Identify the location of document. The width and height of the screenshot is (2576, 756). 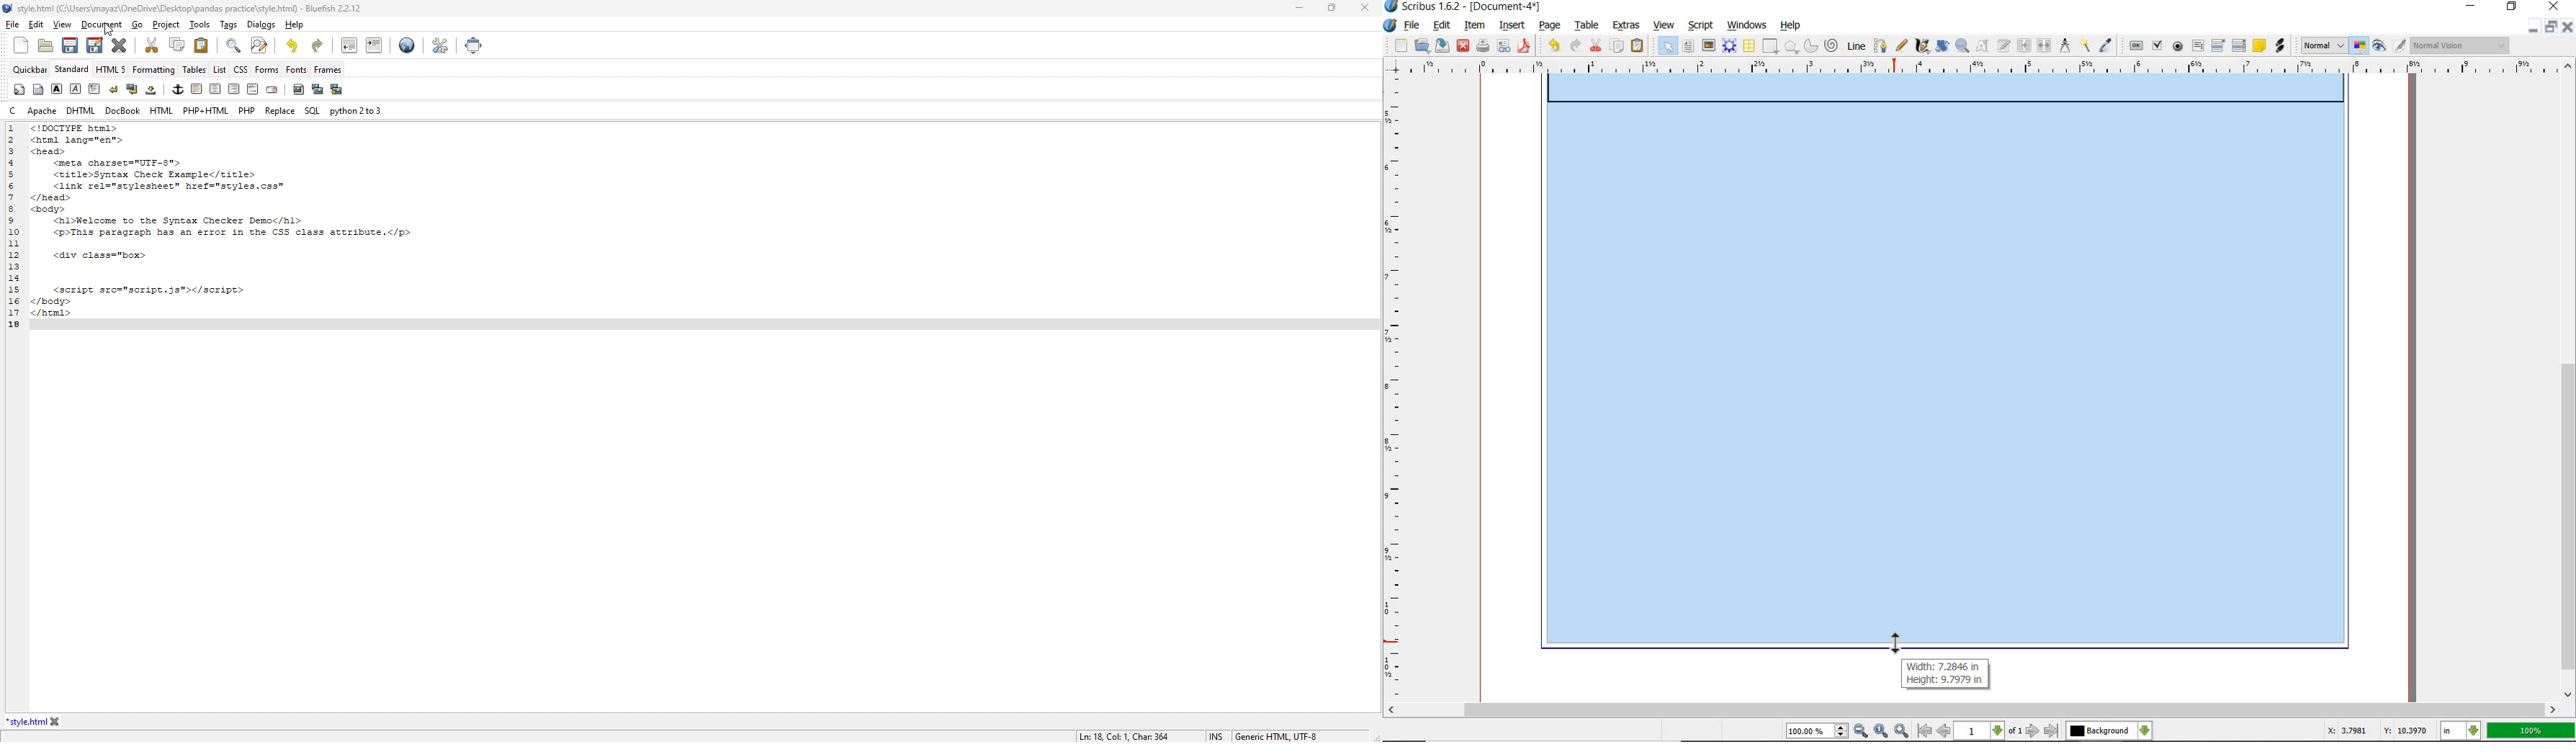
(102, 24).